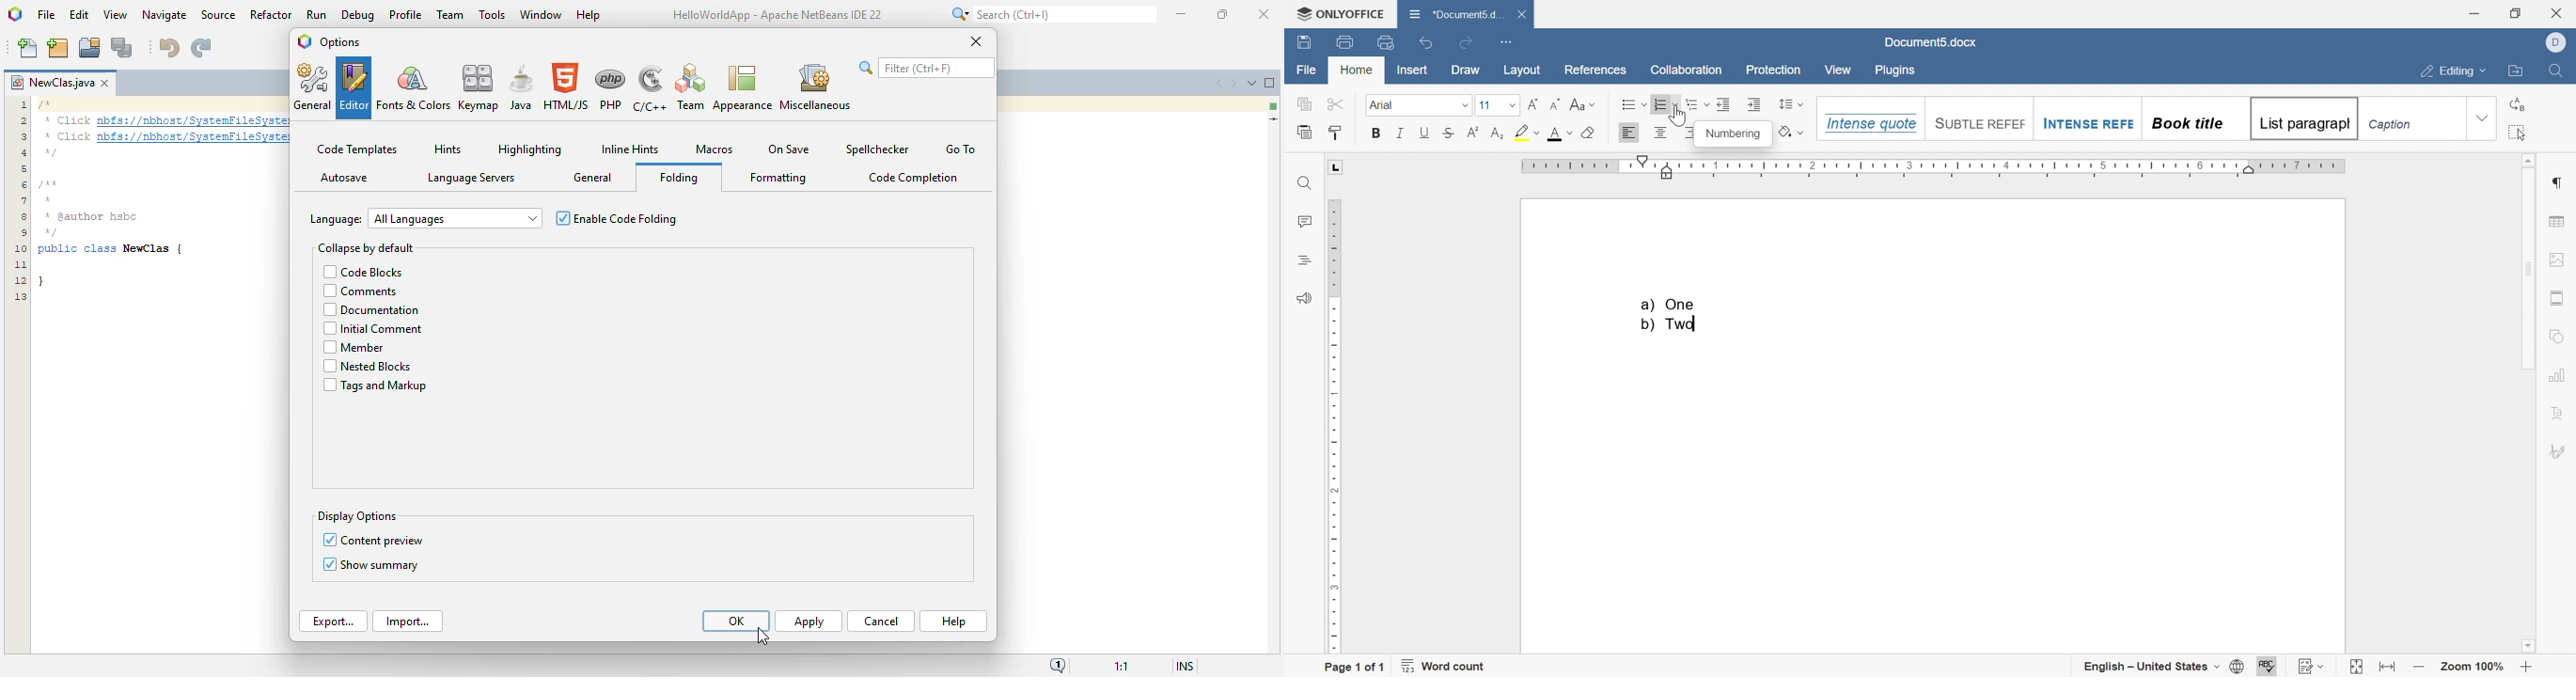 The height and width of the screenshot is (700, 2576). What do you see at coordinates (27, 48) in the screenshot?
I see `new file` at bounding box center [27, 48].